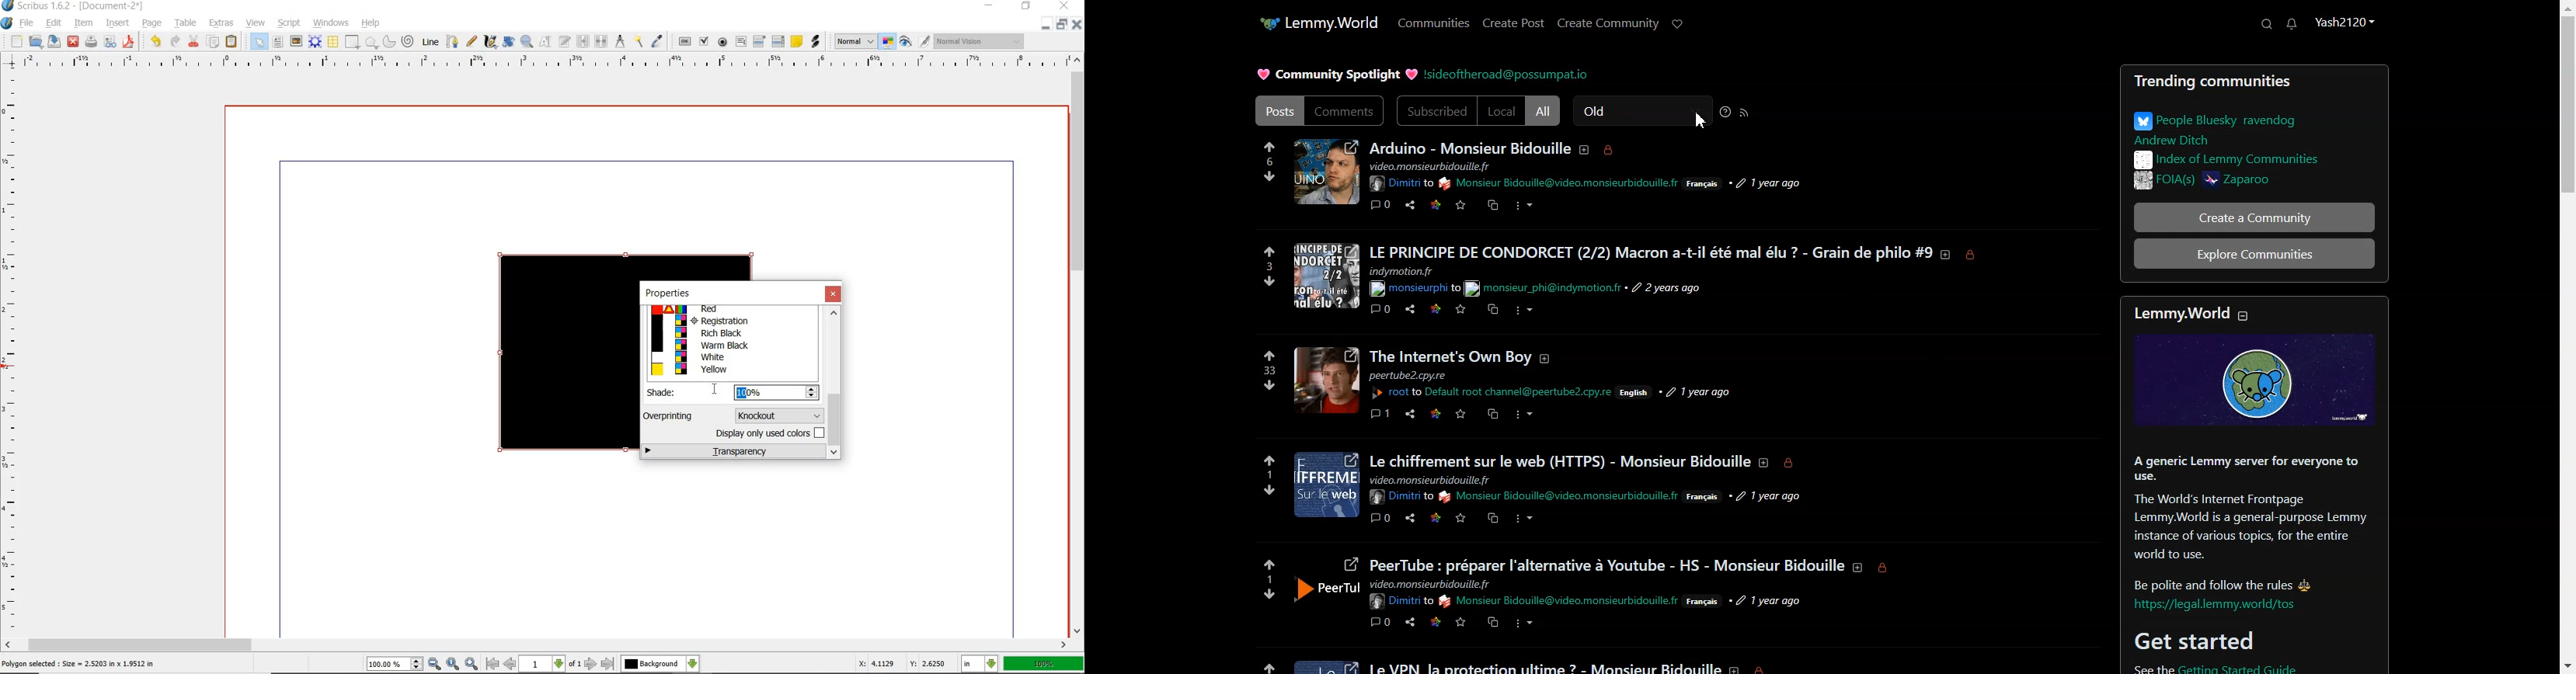 Image resolution: width=2576 pixels, height=700 pixels. I want to click on text frame, so click(280, 41).